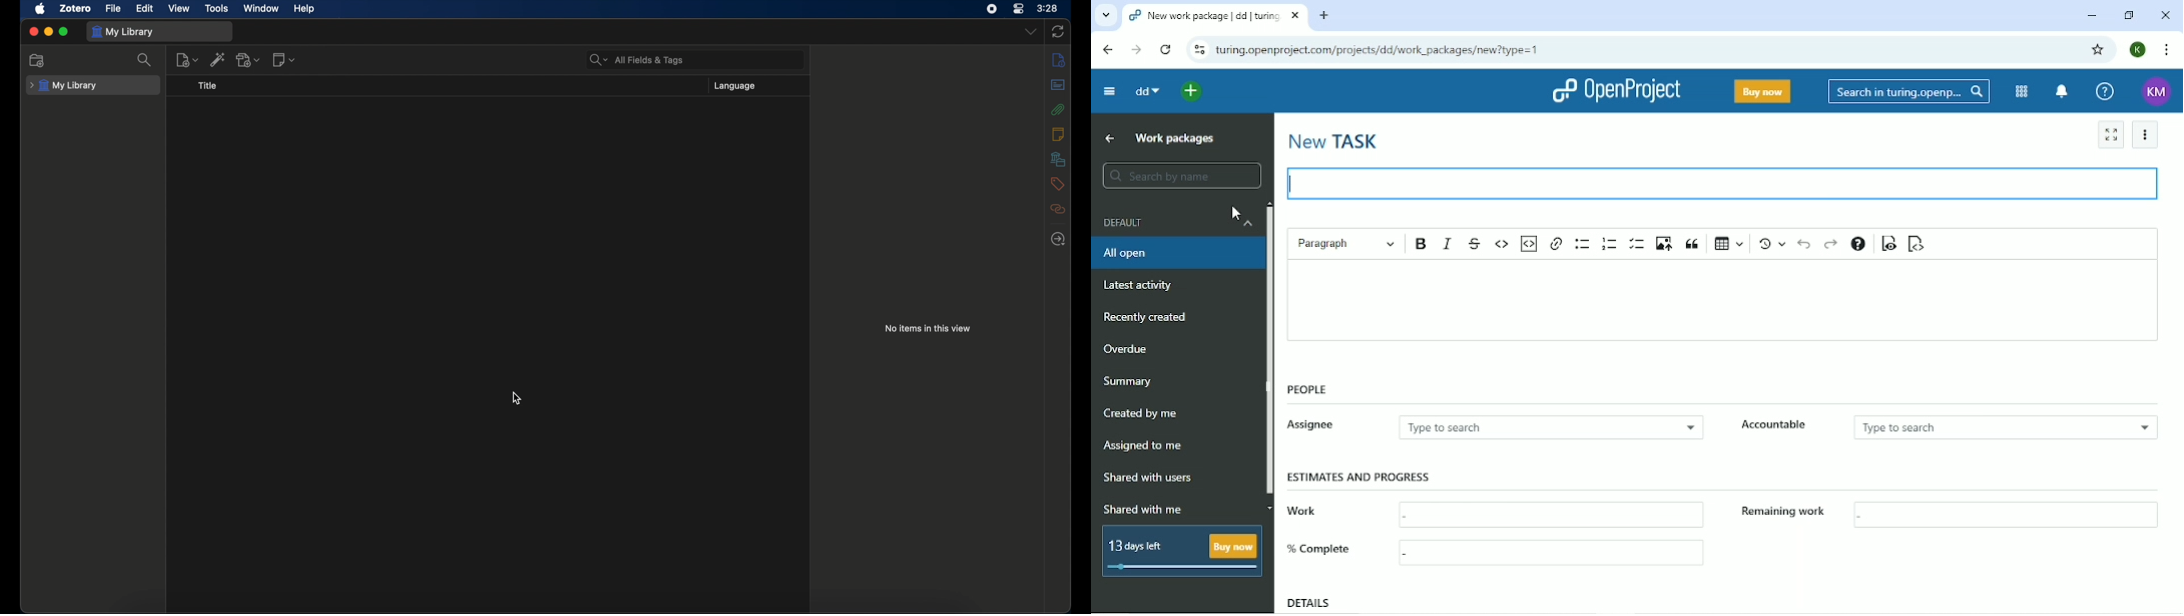 The image size is (2184, 616). Describe the element at coordinates (304, 9) in the screenshot. I see `help` at that location.